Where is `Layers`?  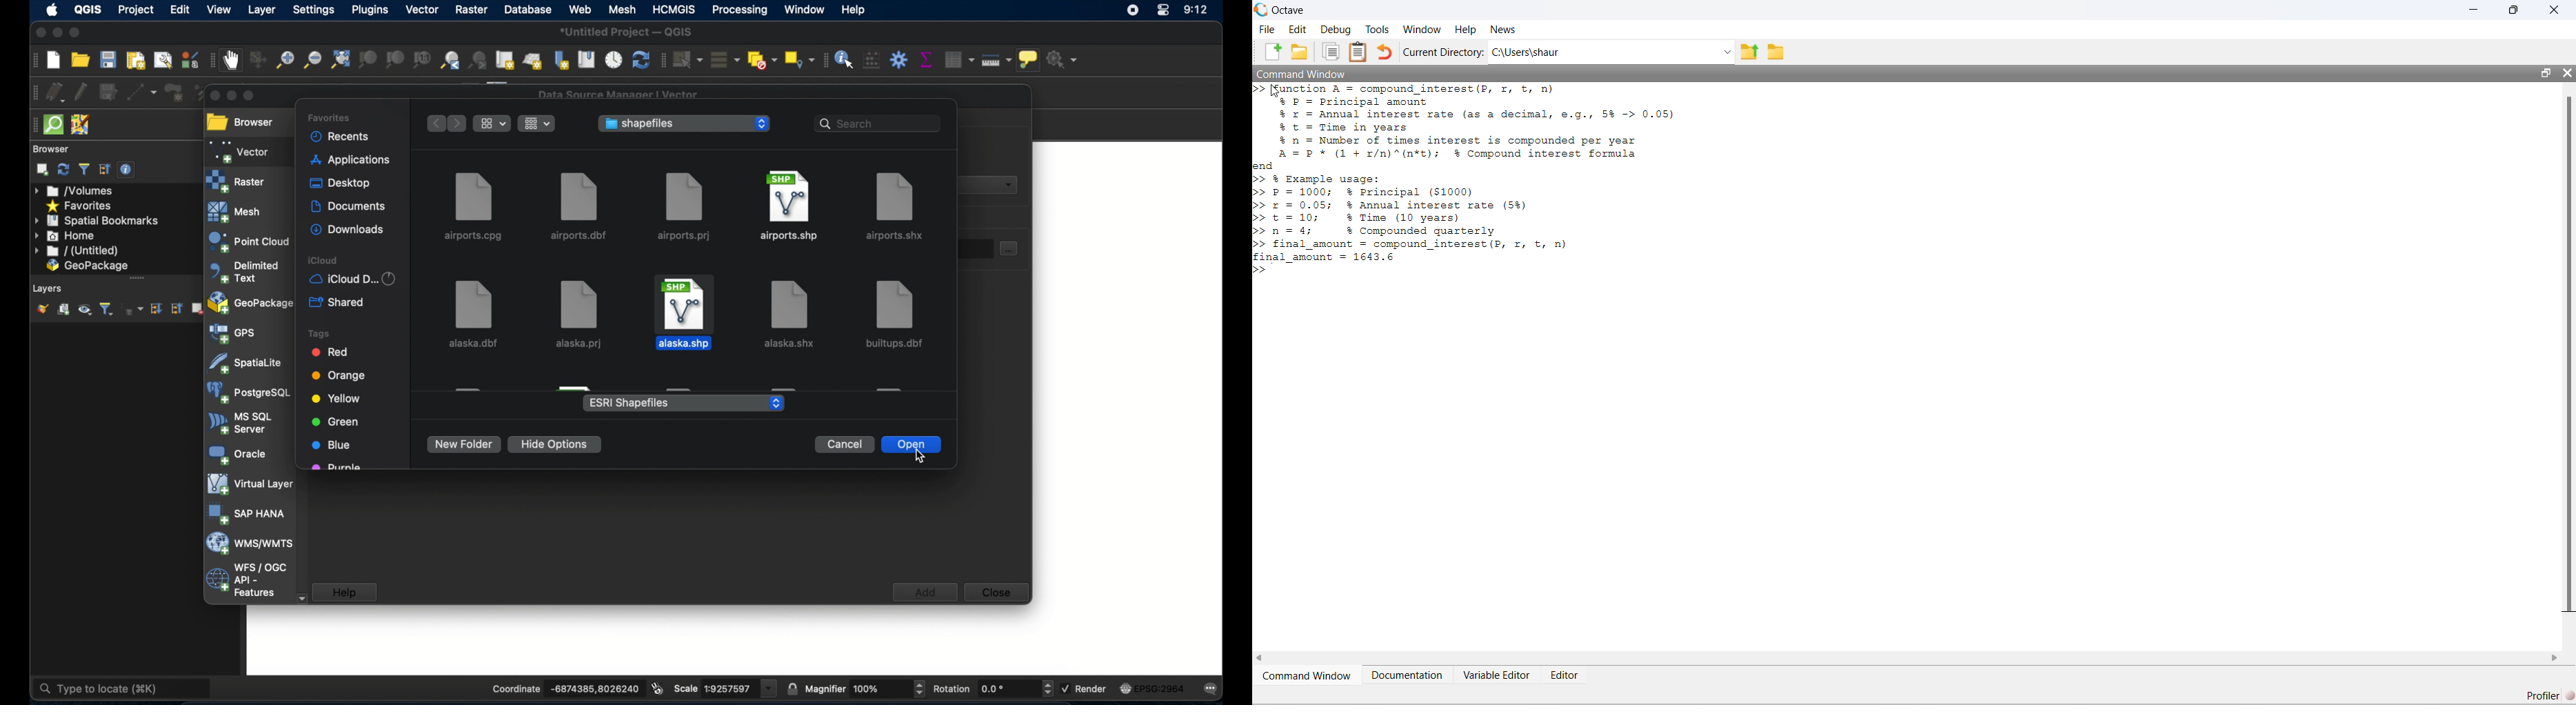
Layers is located at coordinates (45, 289).